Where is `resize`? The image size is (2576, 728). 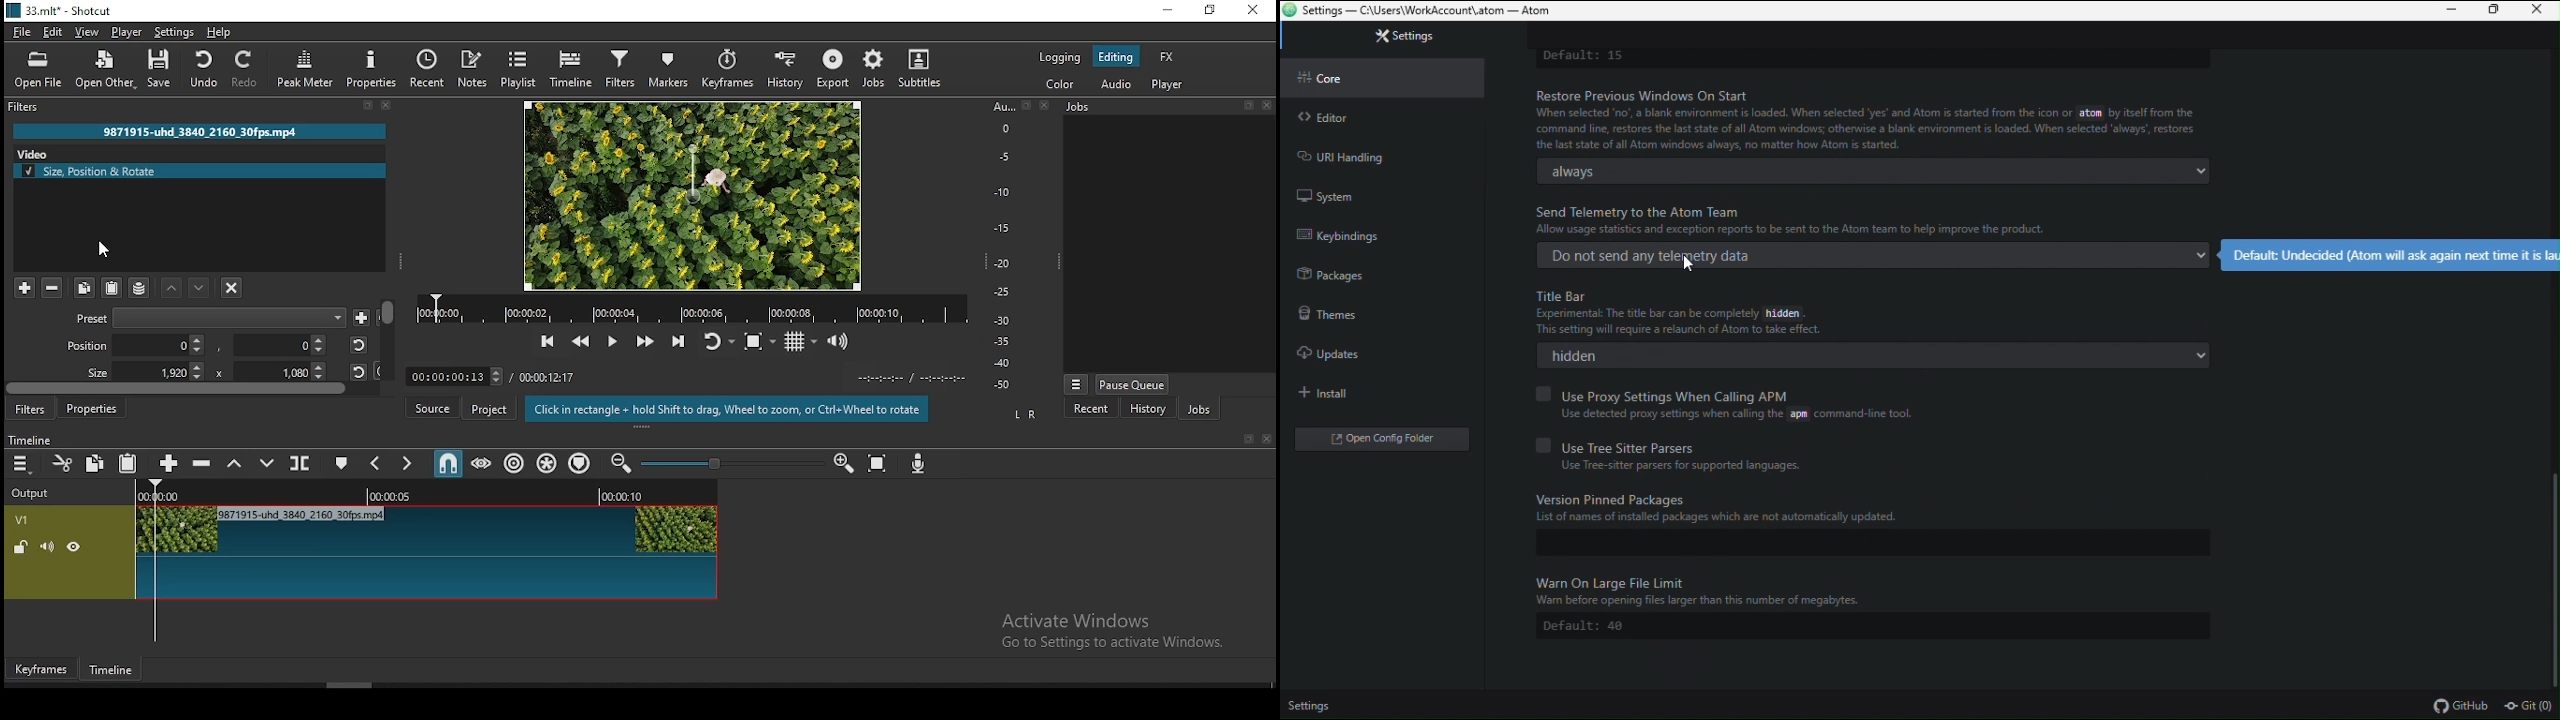
resize is located at coordinates (1249, 438).